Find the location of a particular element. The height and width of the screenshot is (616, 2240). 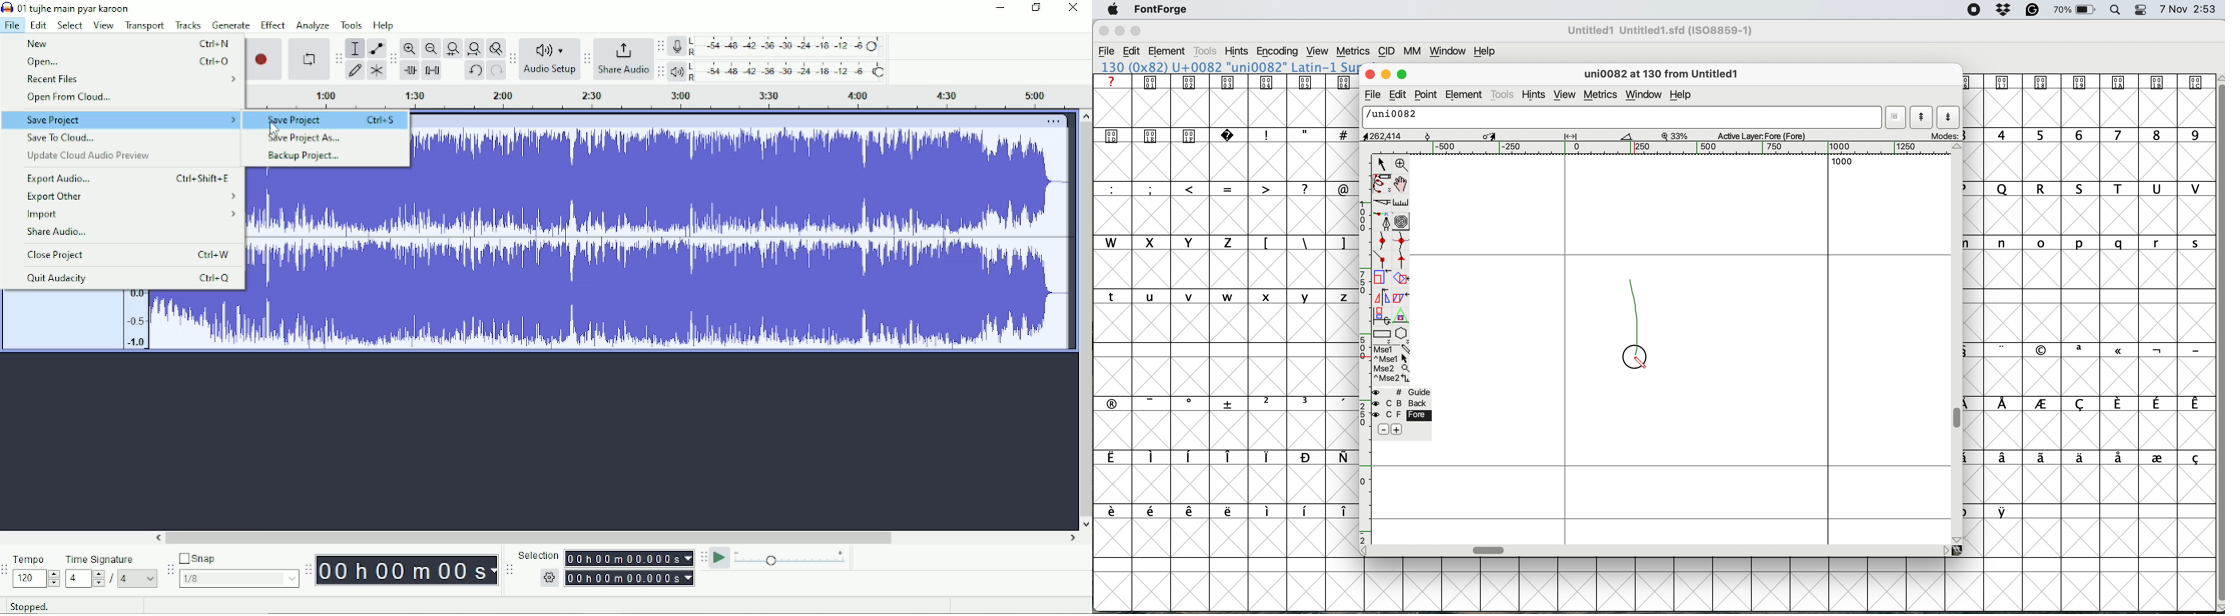

Zoom Out is located at coordinates (430, 48).